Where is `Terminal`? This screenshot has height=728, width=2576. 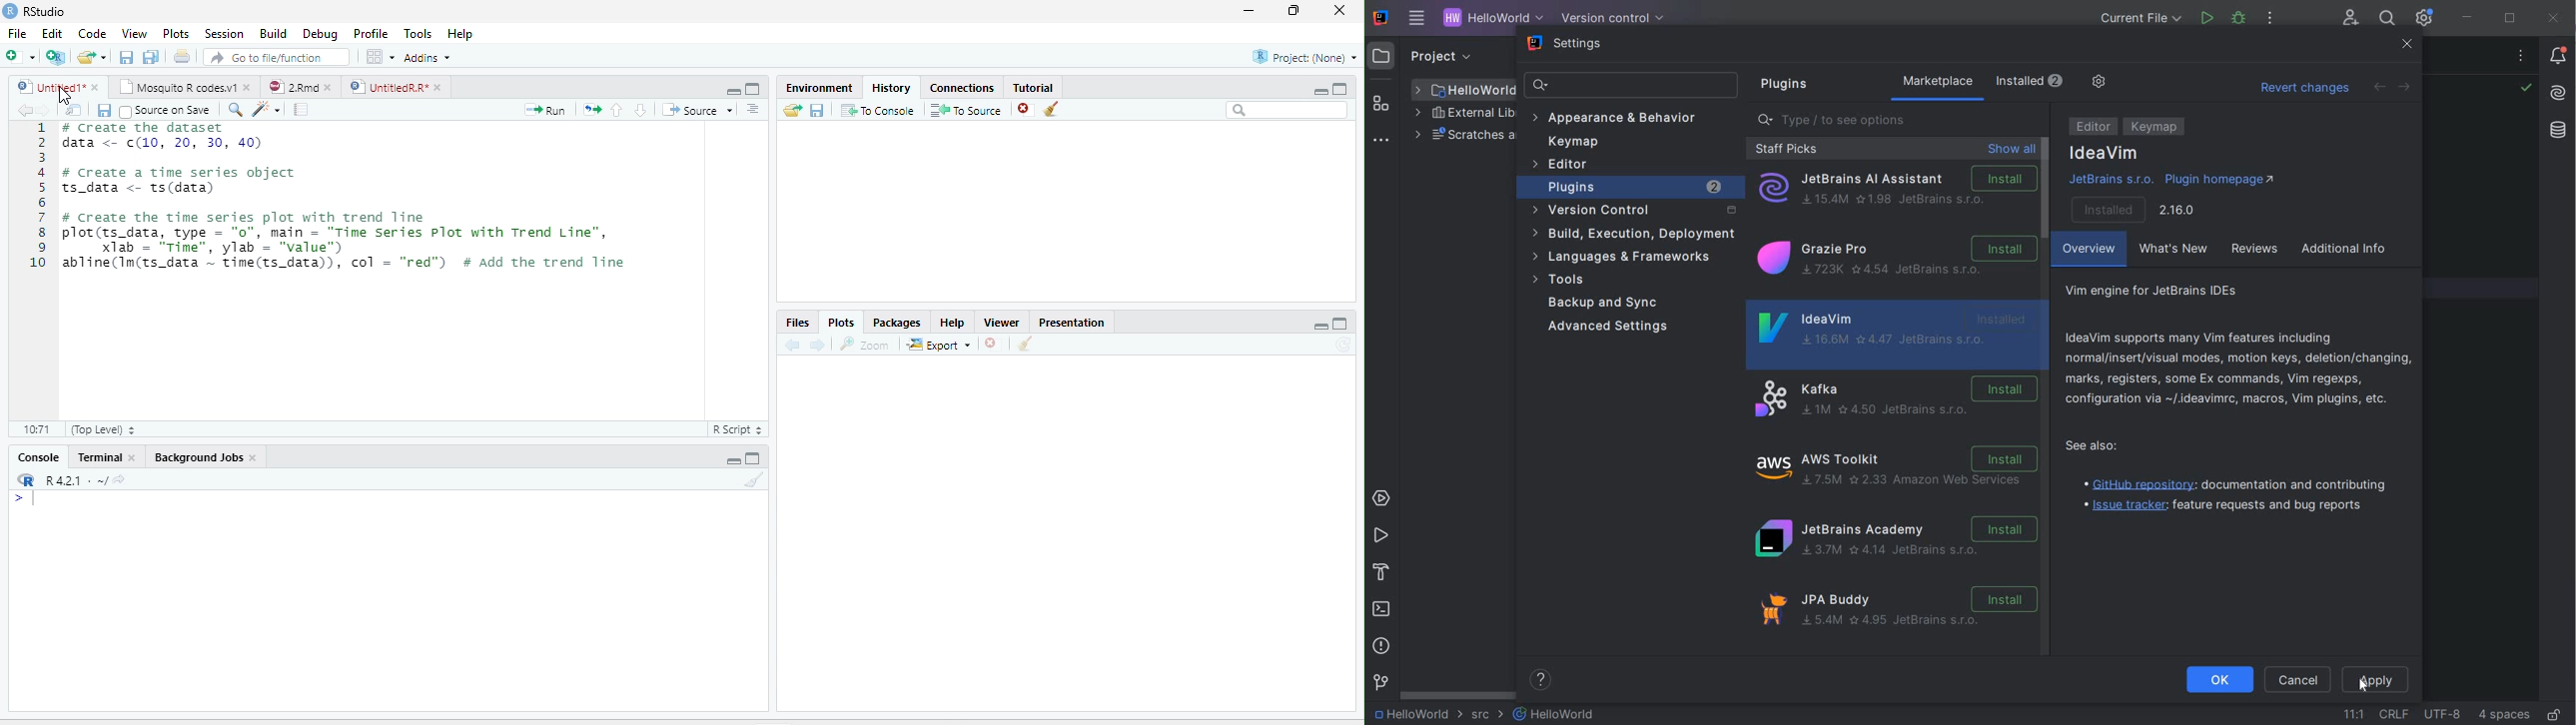
Terminal is located at coordinates (97, 457).